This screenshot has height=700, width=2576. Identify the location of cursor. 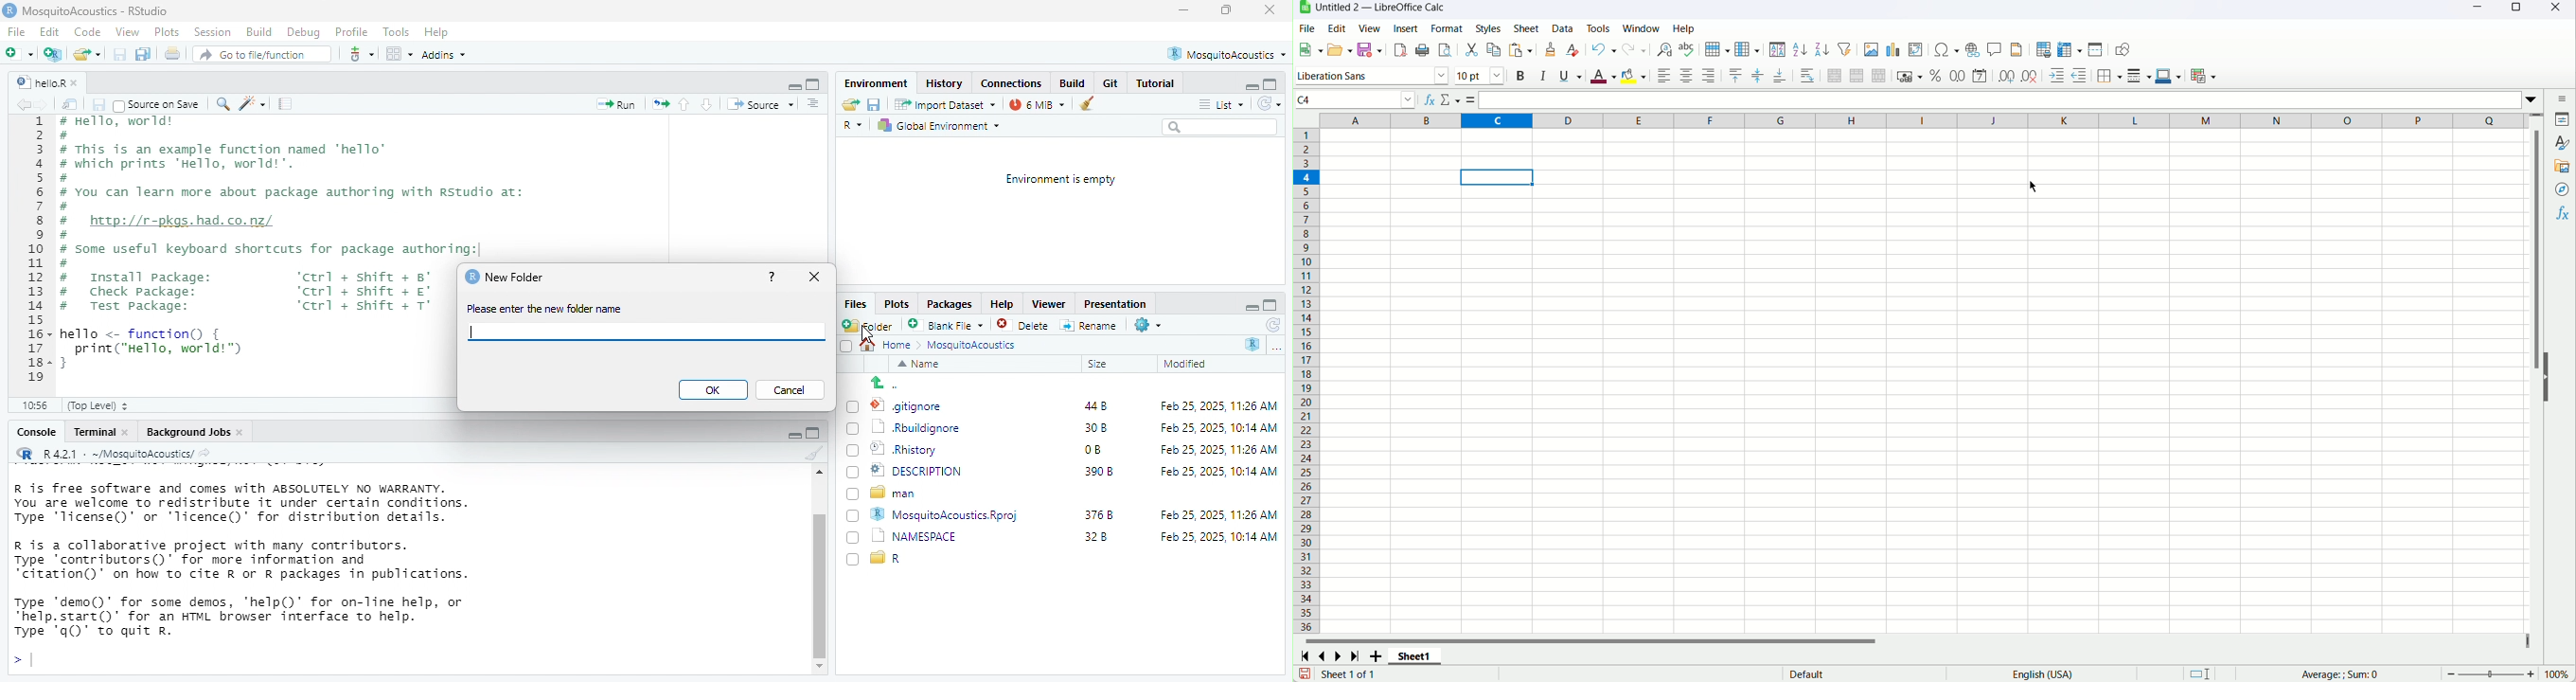
(2032, 186).